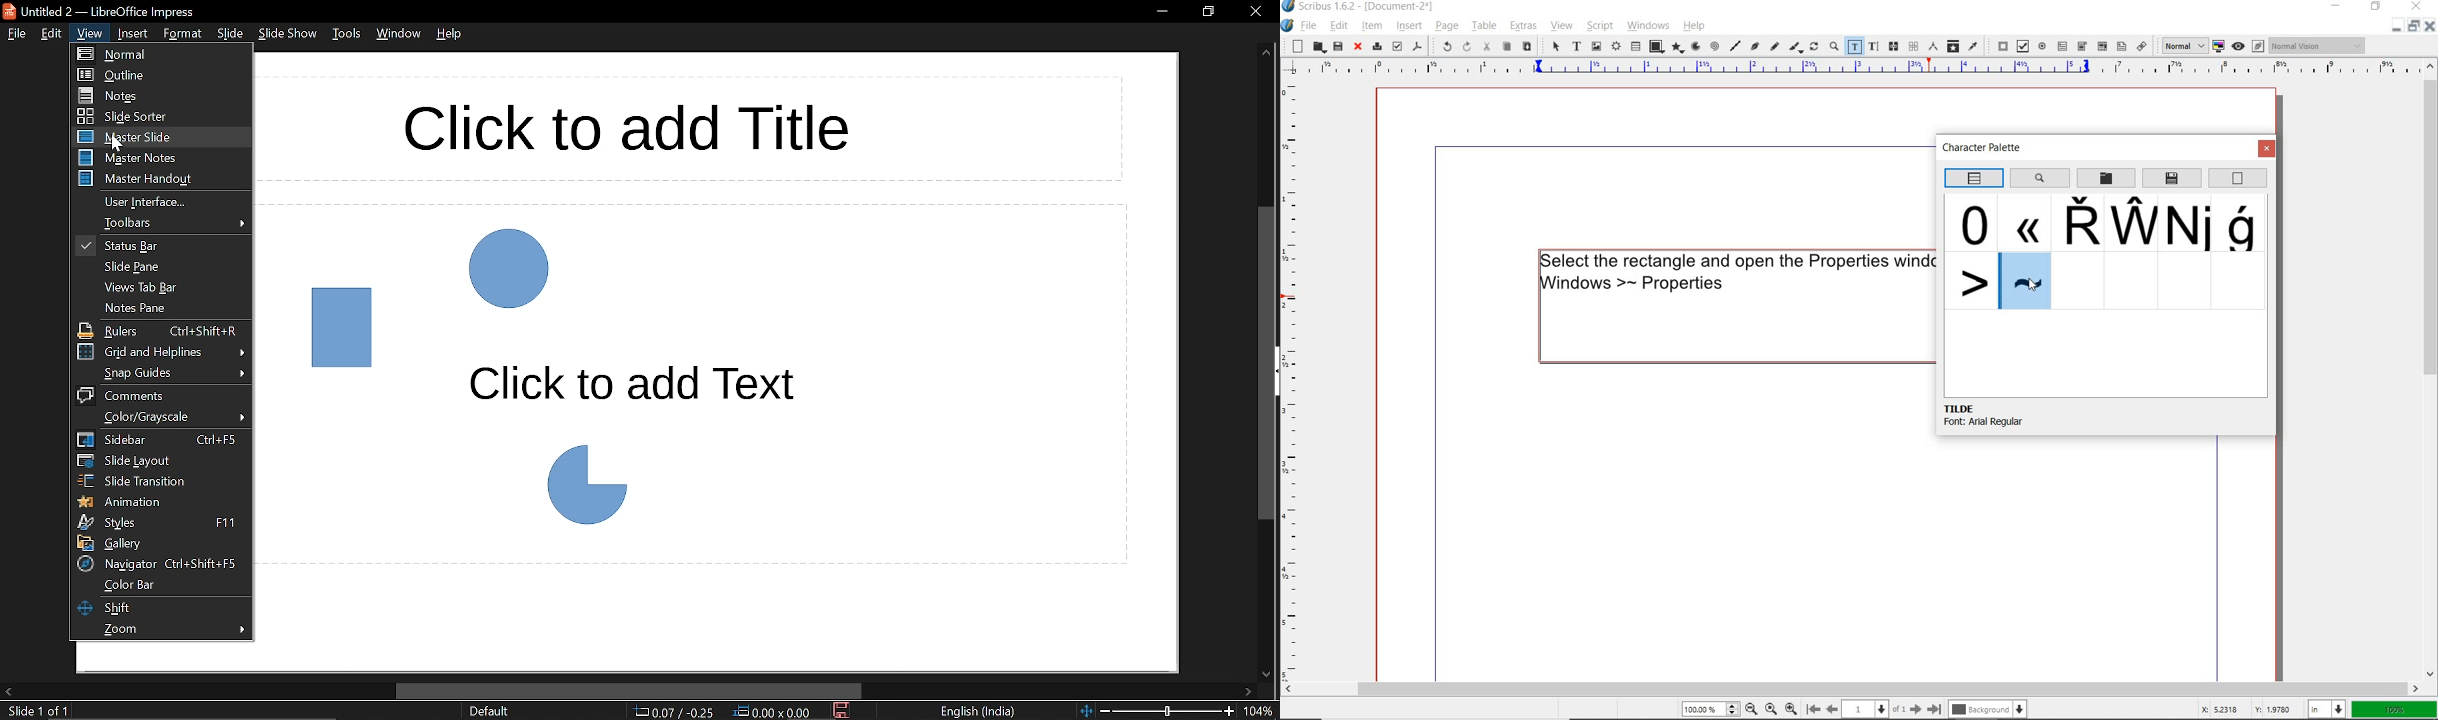 The image size is (2464, 728). I want to click on close, so click(1358, 48).